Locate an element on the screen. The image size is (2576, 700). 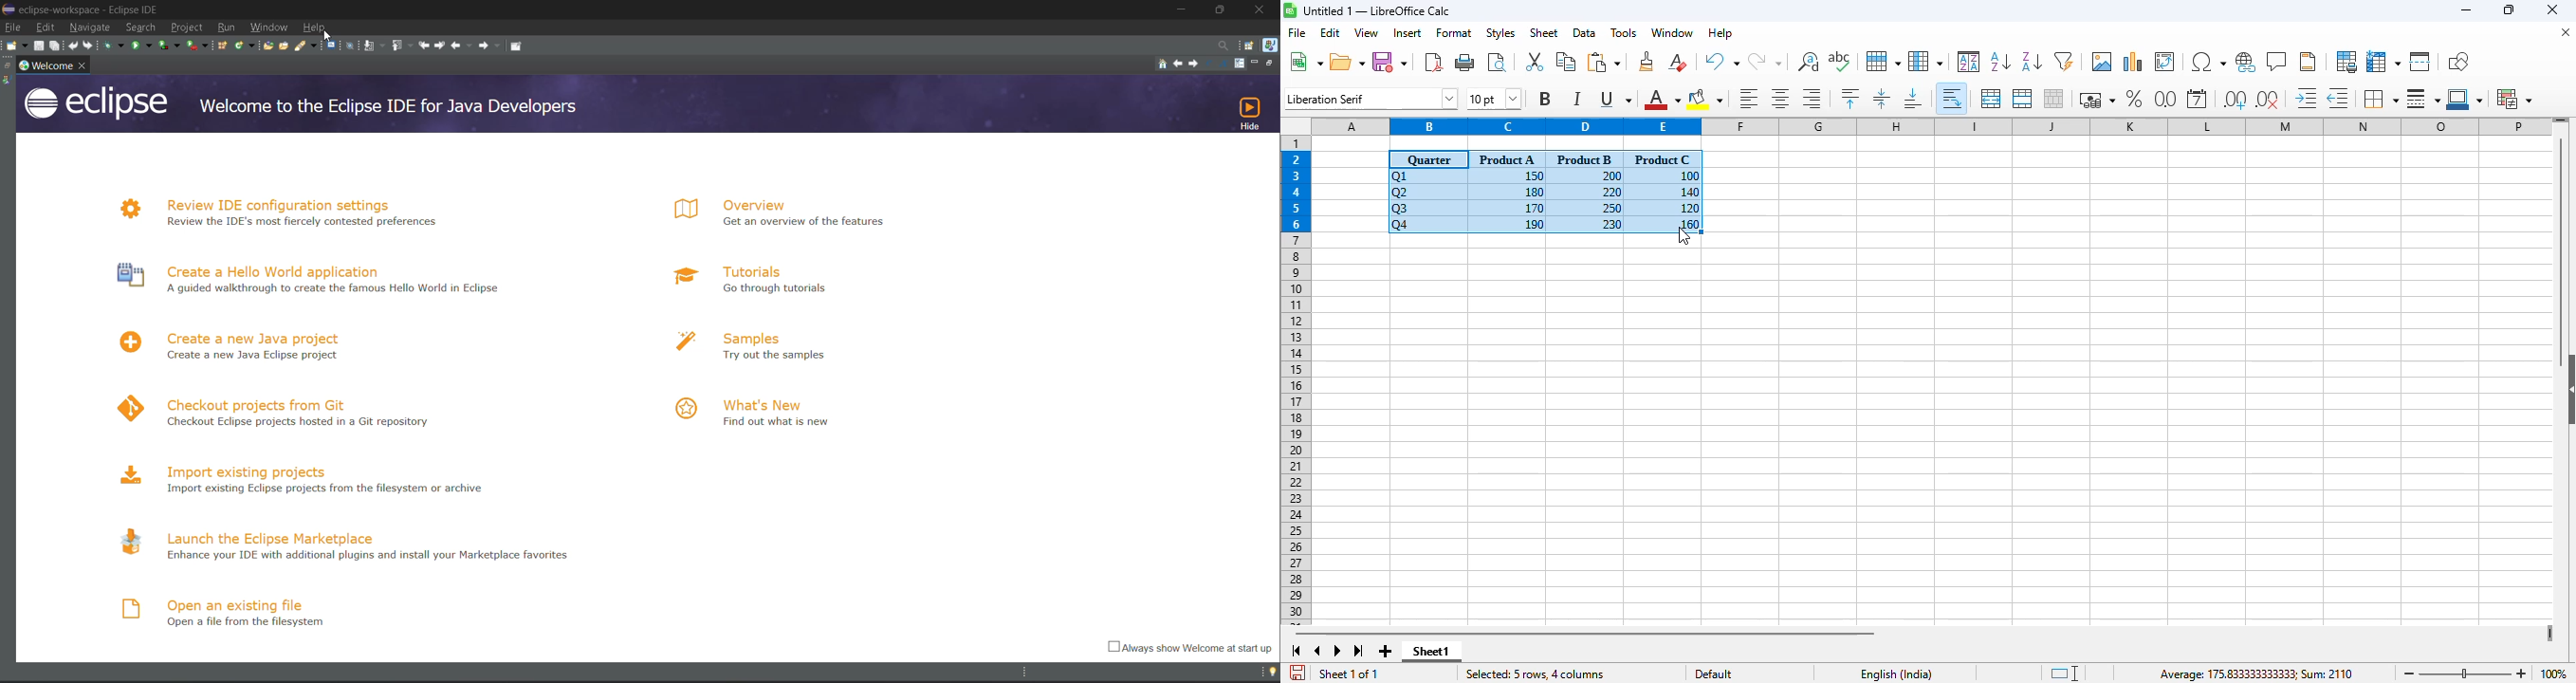
show draw functions is located at coordinates (2457, 61).